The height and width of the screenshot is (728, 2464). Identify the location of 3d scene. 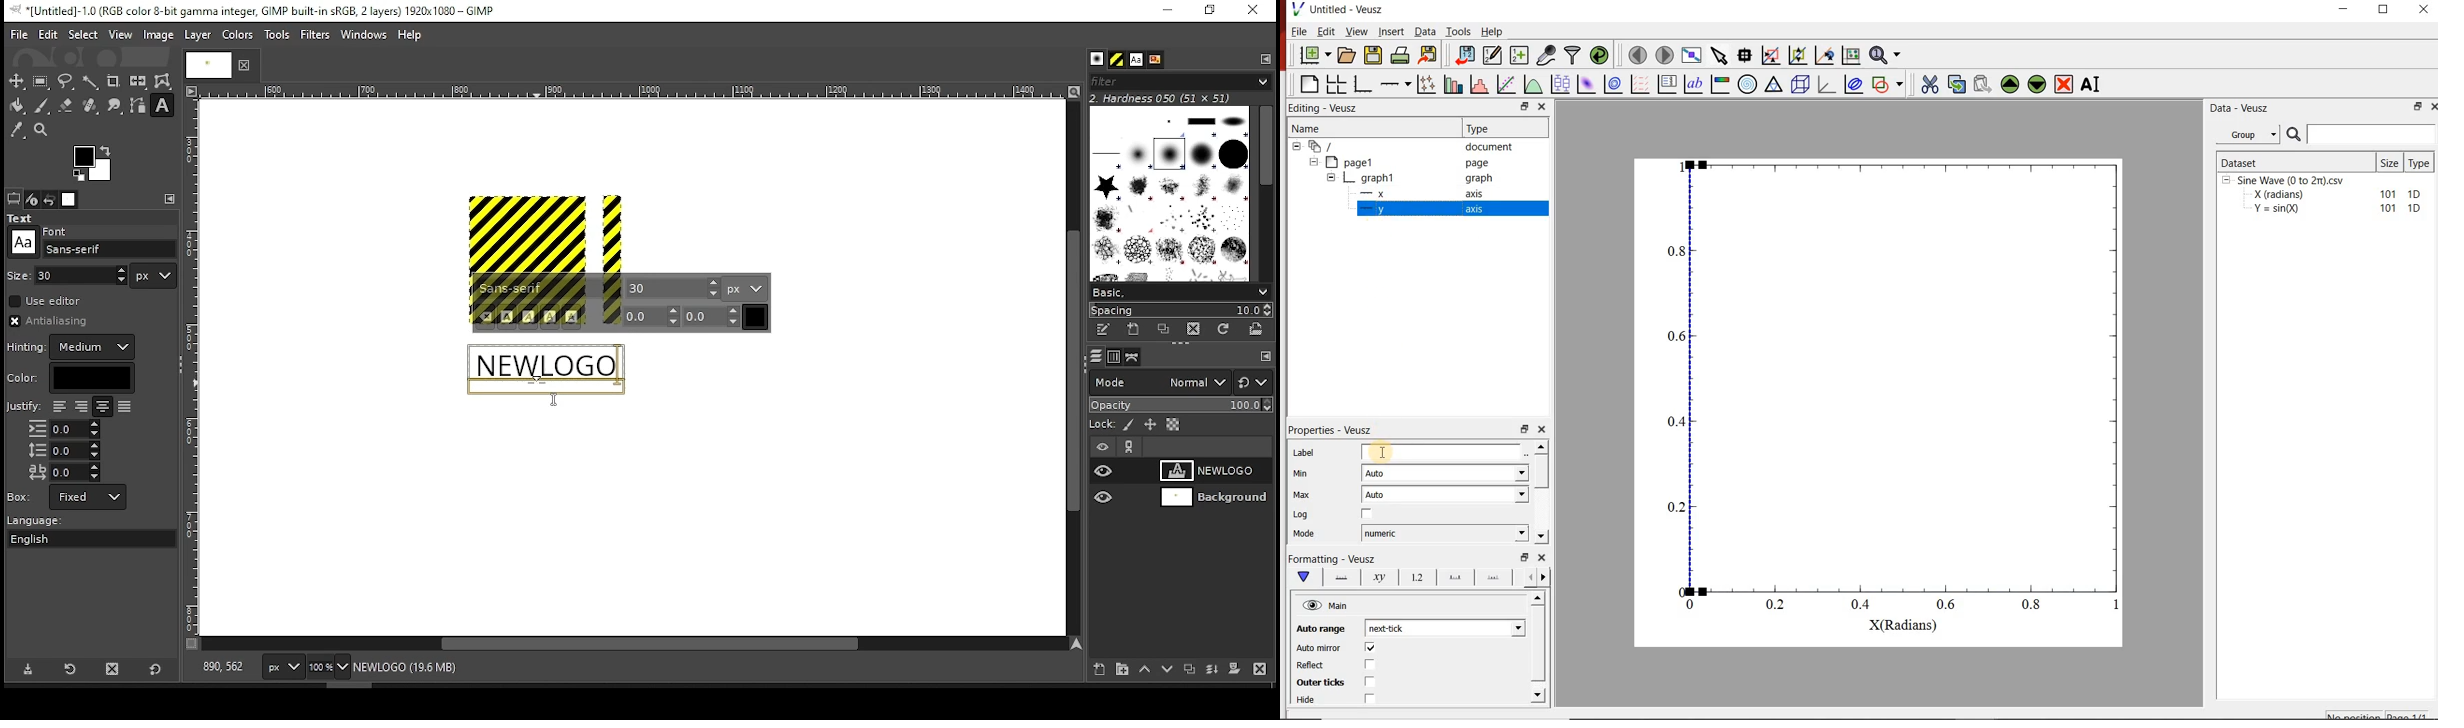
(1801, 84).